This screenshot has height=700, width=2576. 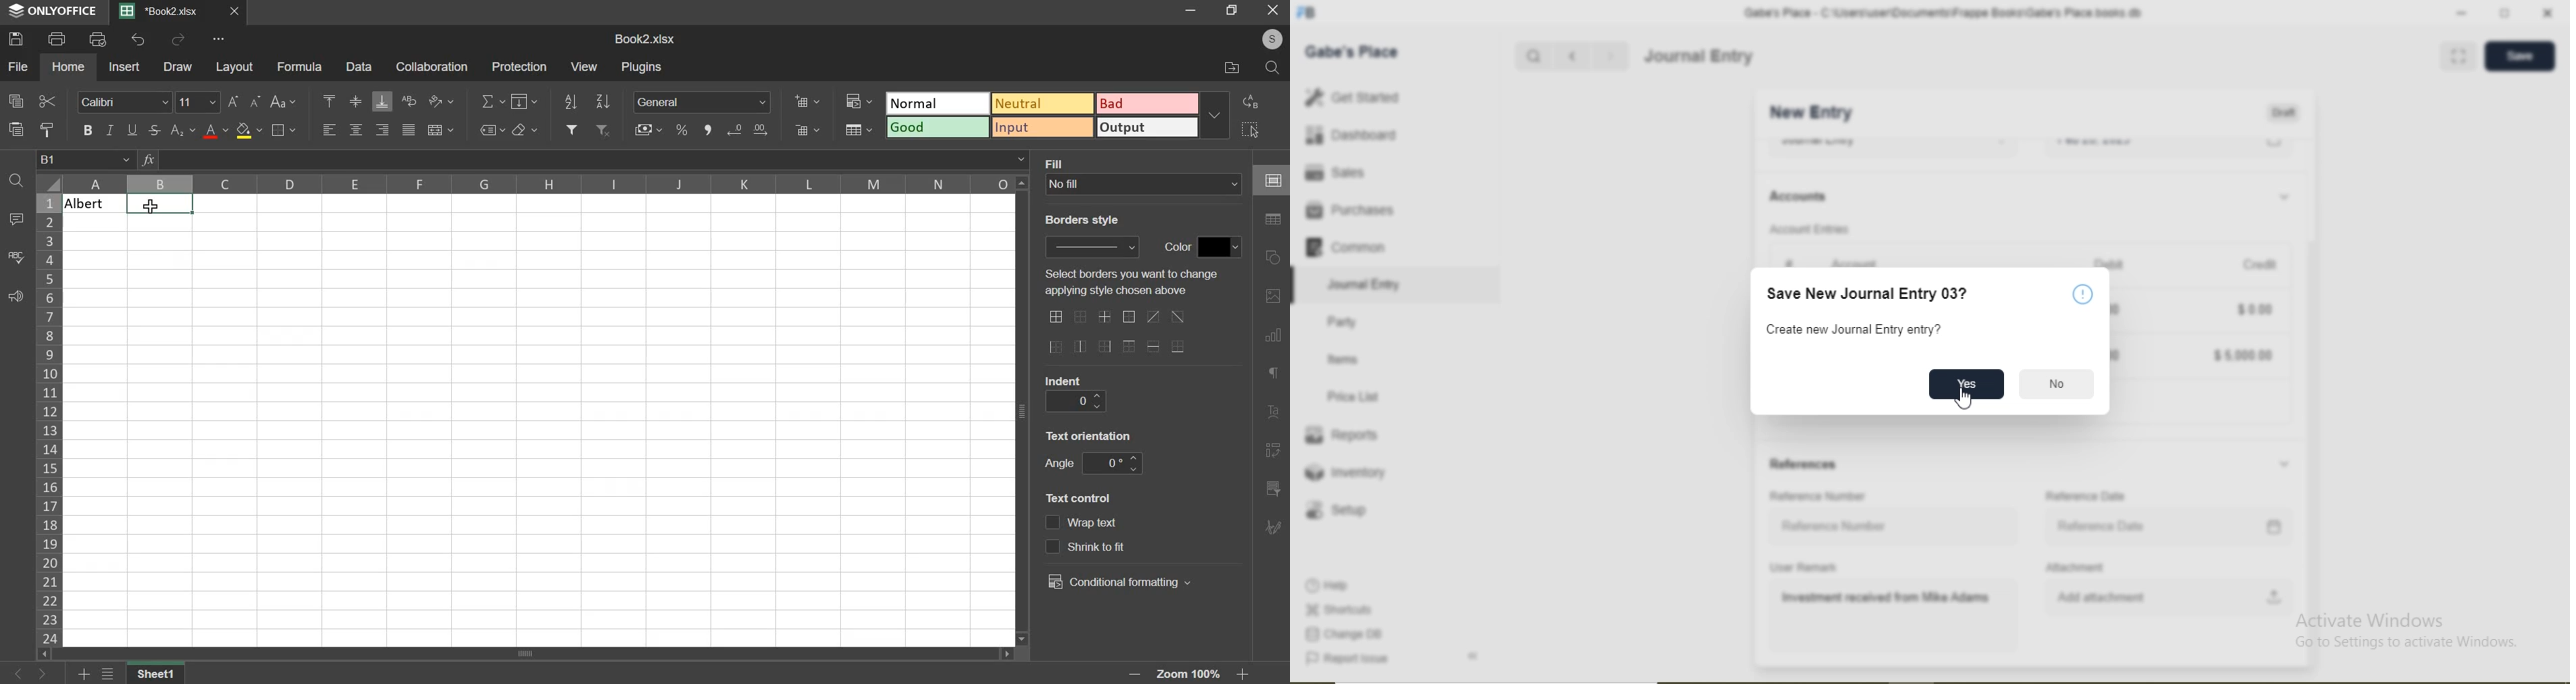 What do you see at coordinates (301, 66) in the screenshot?
I see `formula` at bounding box center [301, 66].